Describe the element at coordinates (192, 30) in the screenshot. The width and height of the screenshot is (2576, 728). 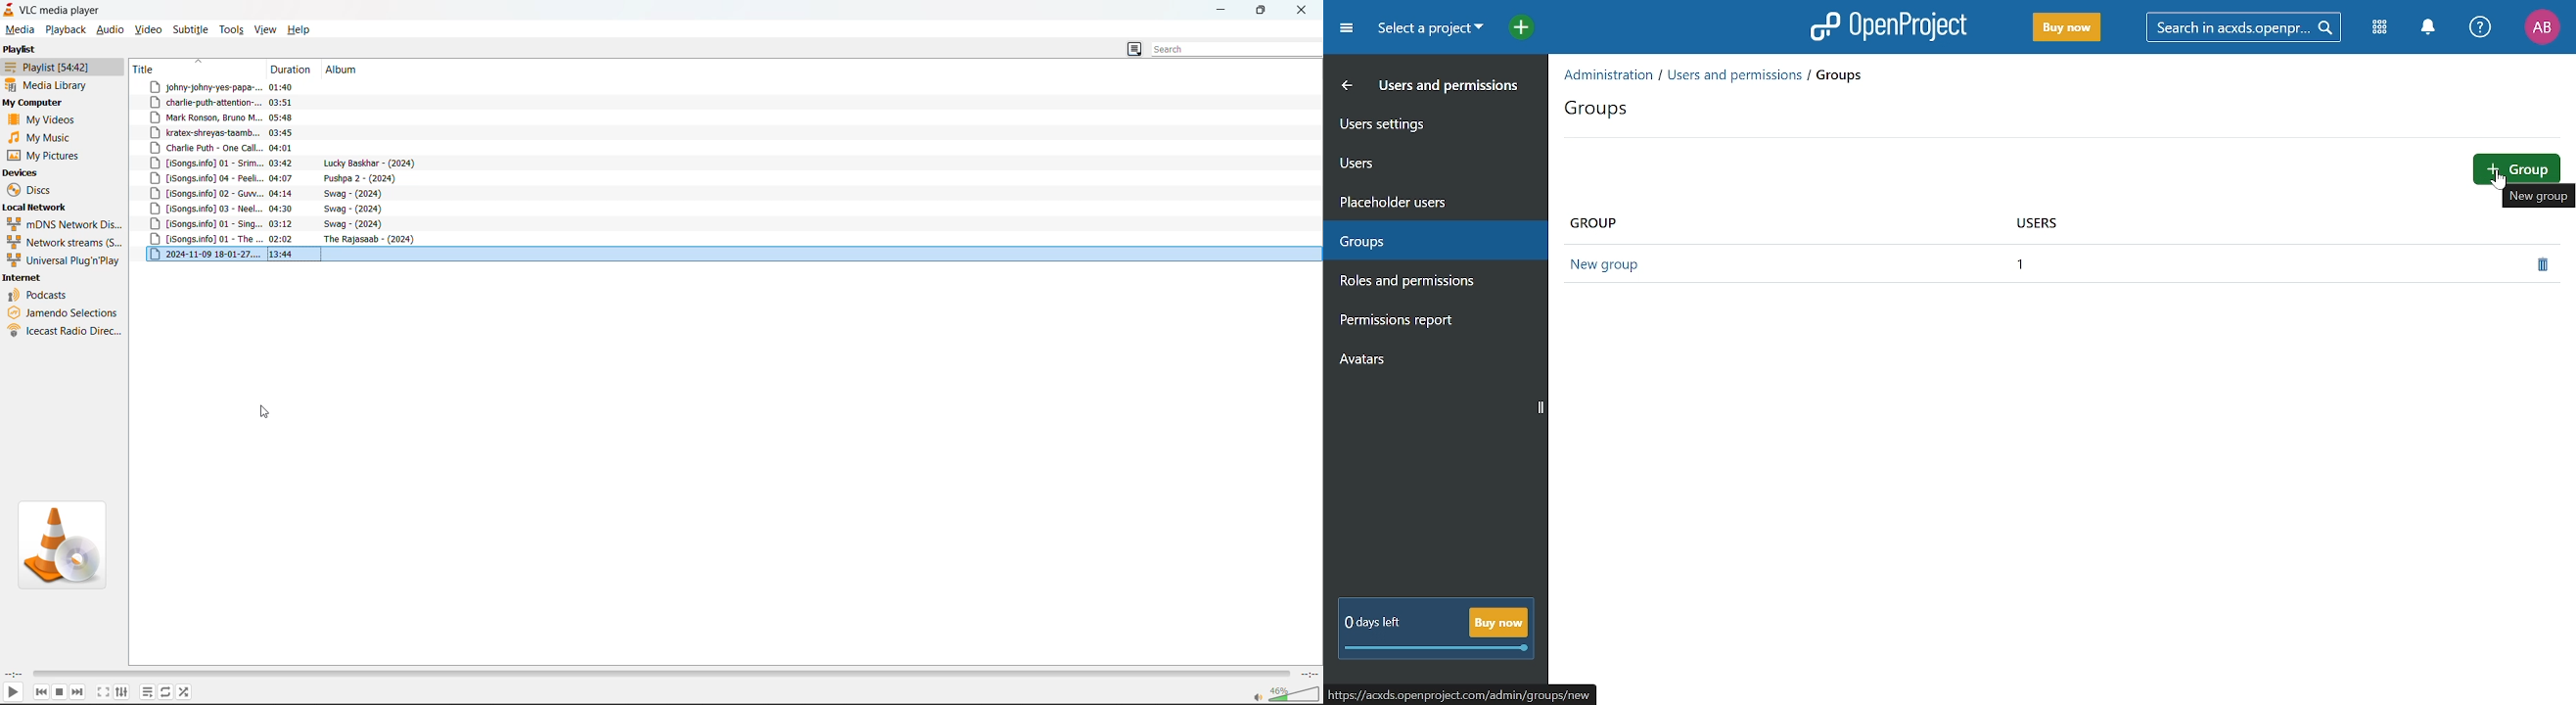
I see `subtitle` at that location.